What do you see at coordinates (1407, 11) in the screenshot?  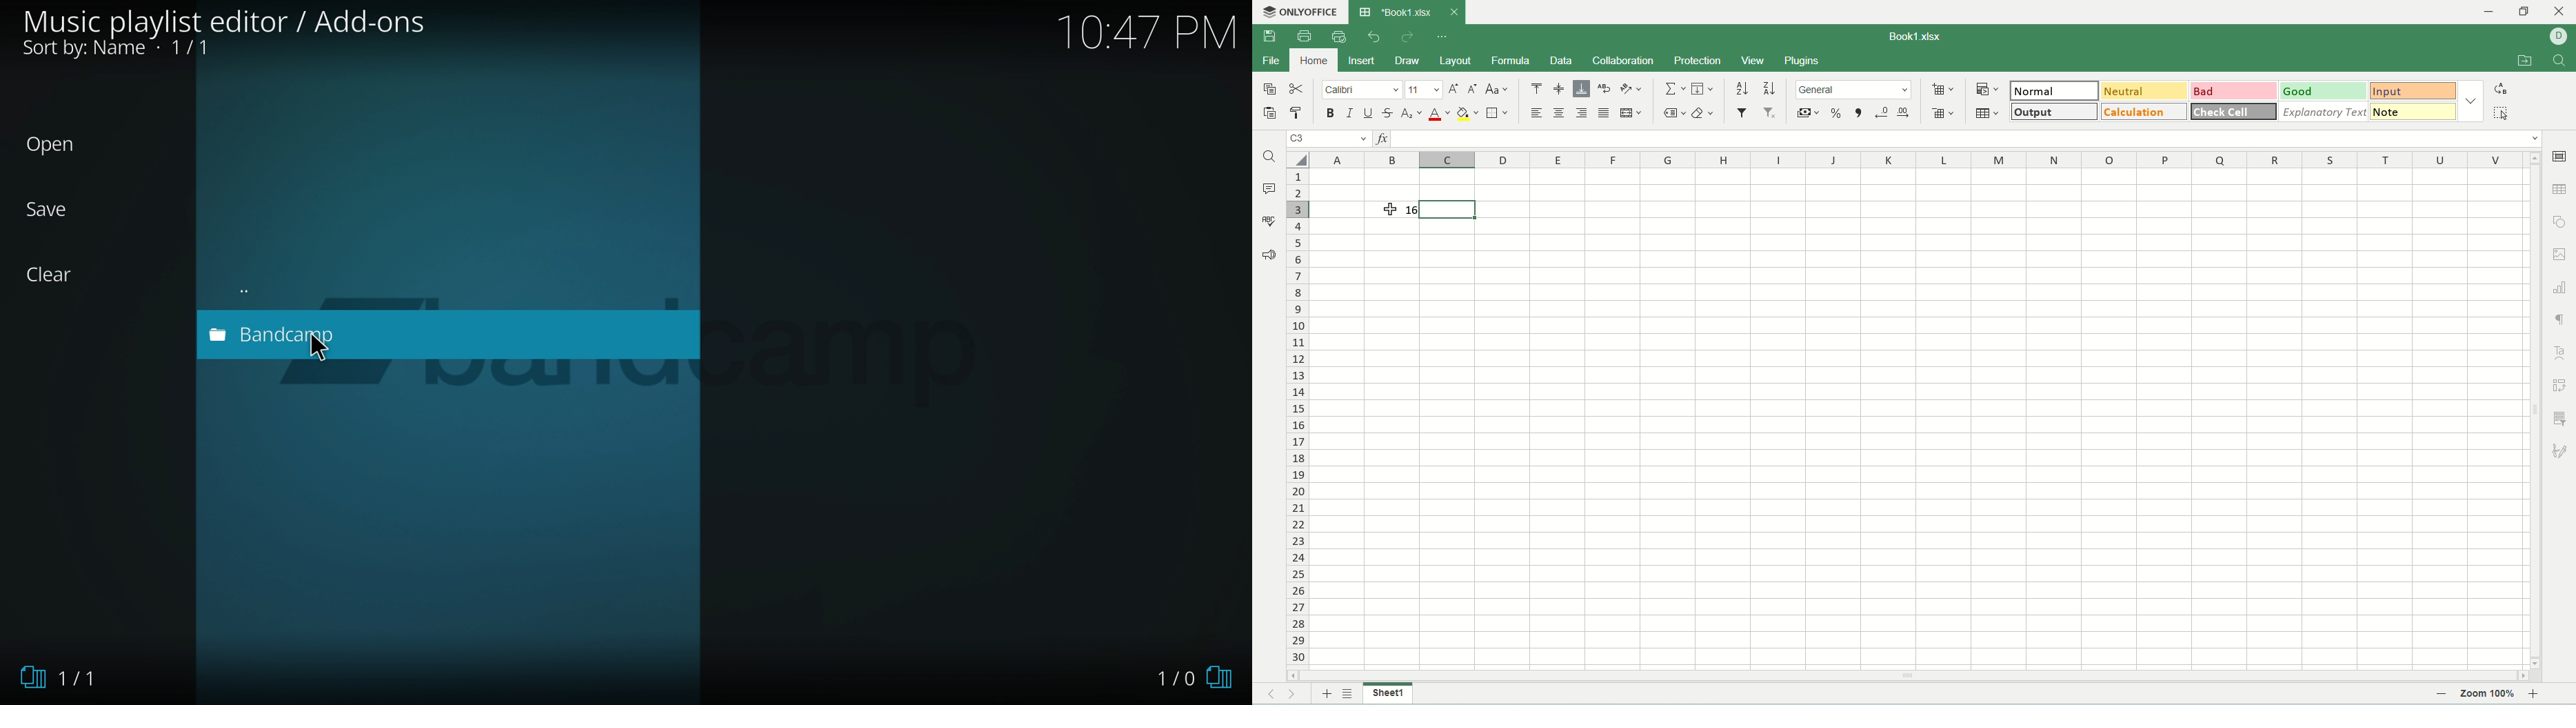 I see `*Book1.xlsx` at bounding box center [1407, 11].